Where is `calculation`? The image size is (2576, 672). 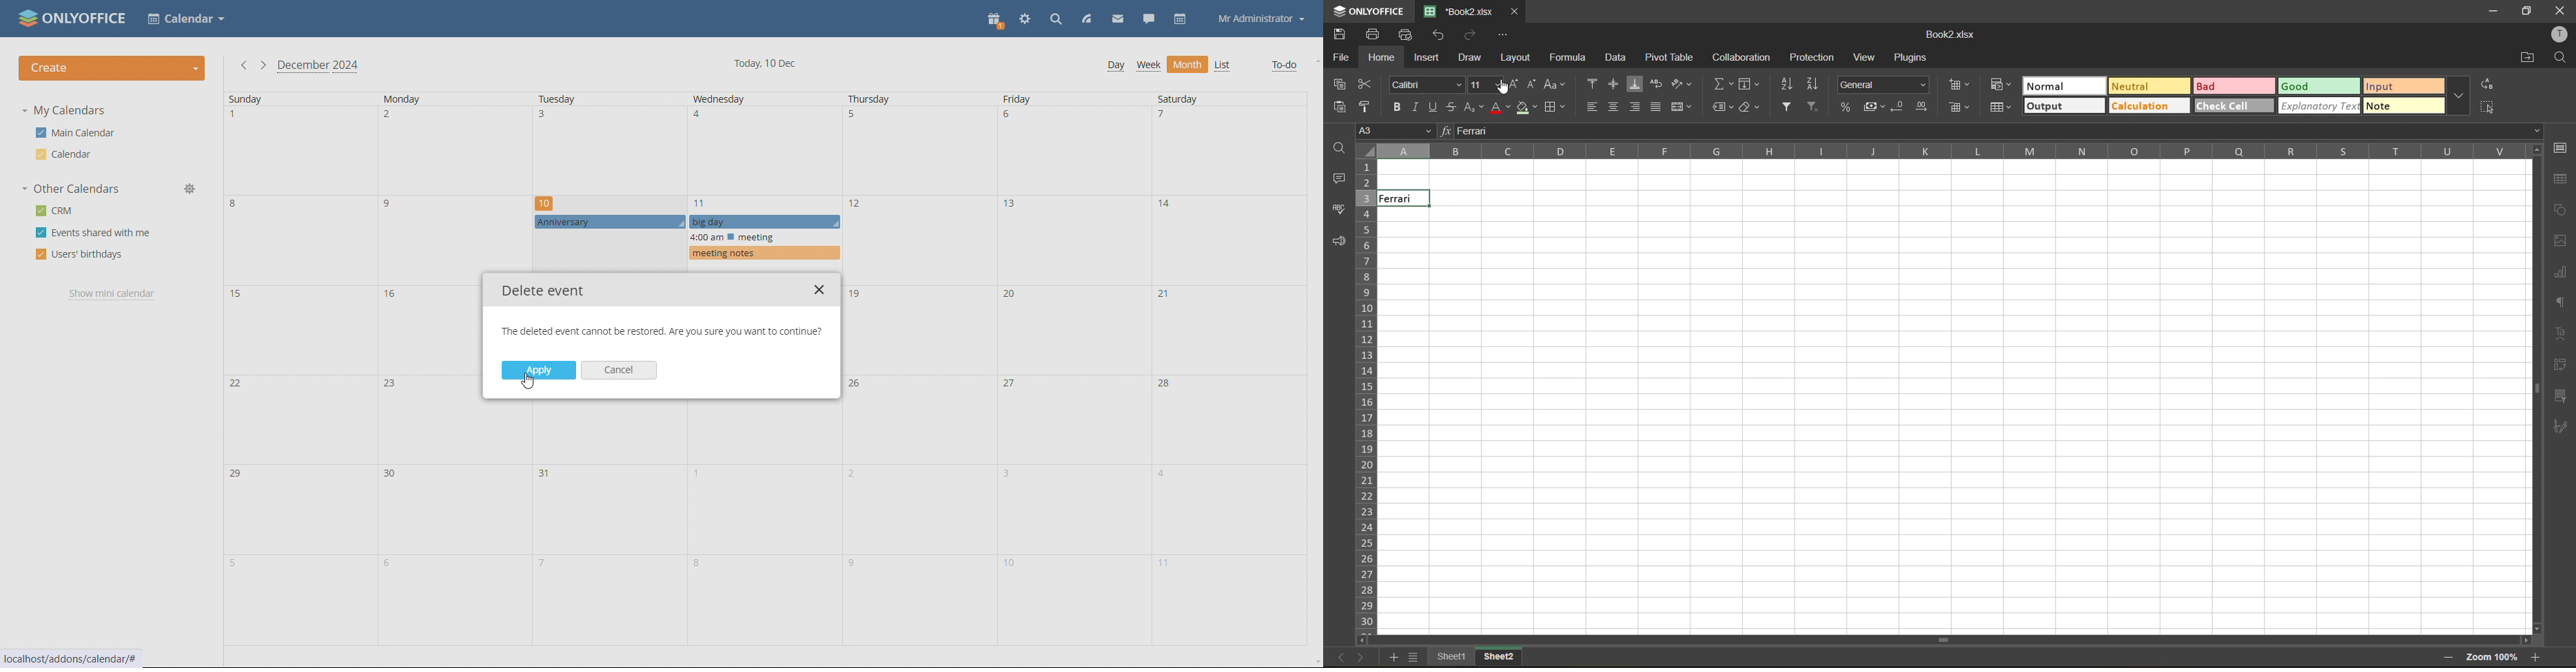
calculation is located at coordinates (2148, 106).